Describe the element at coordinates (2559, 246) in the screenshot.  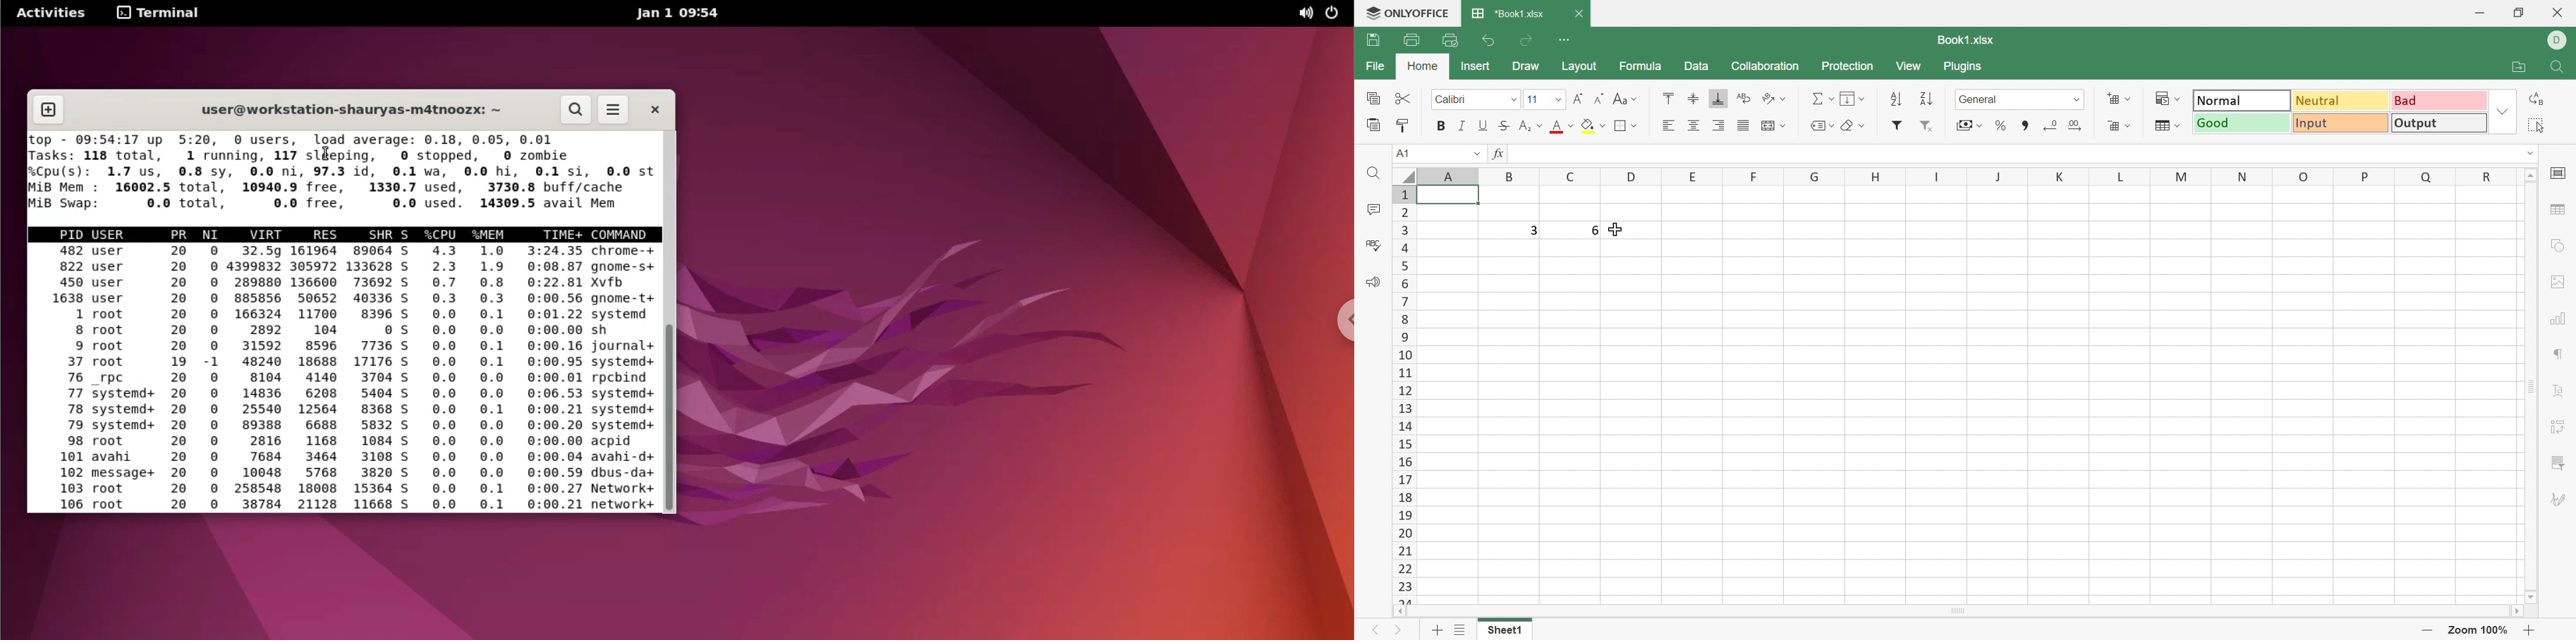
I see `Shape settings` at that location.